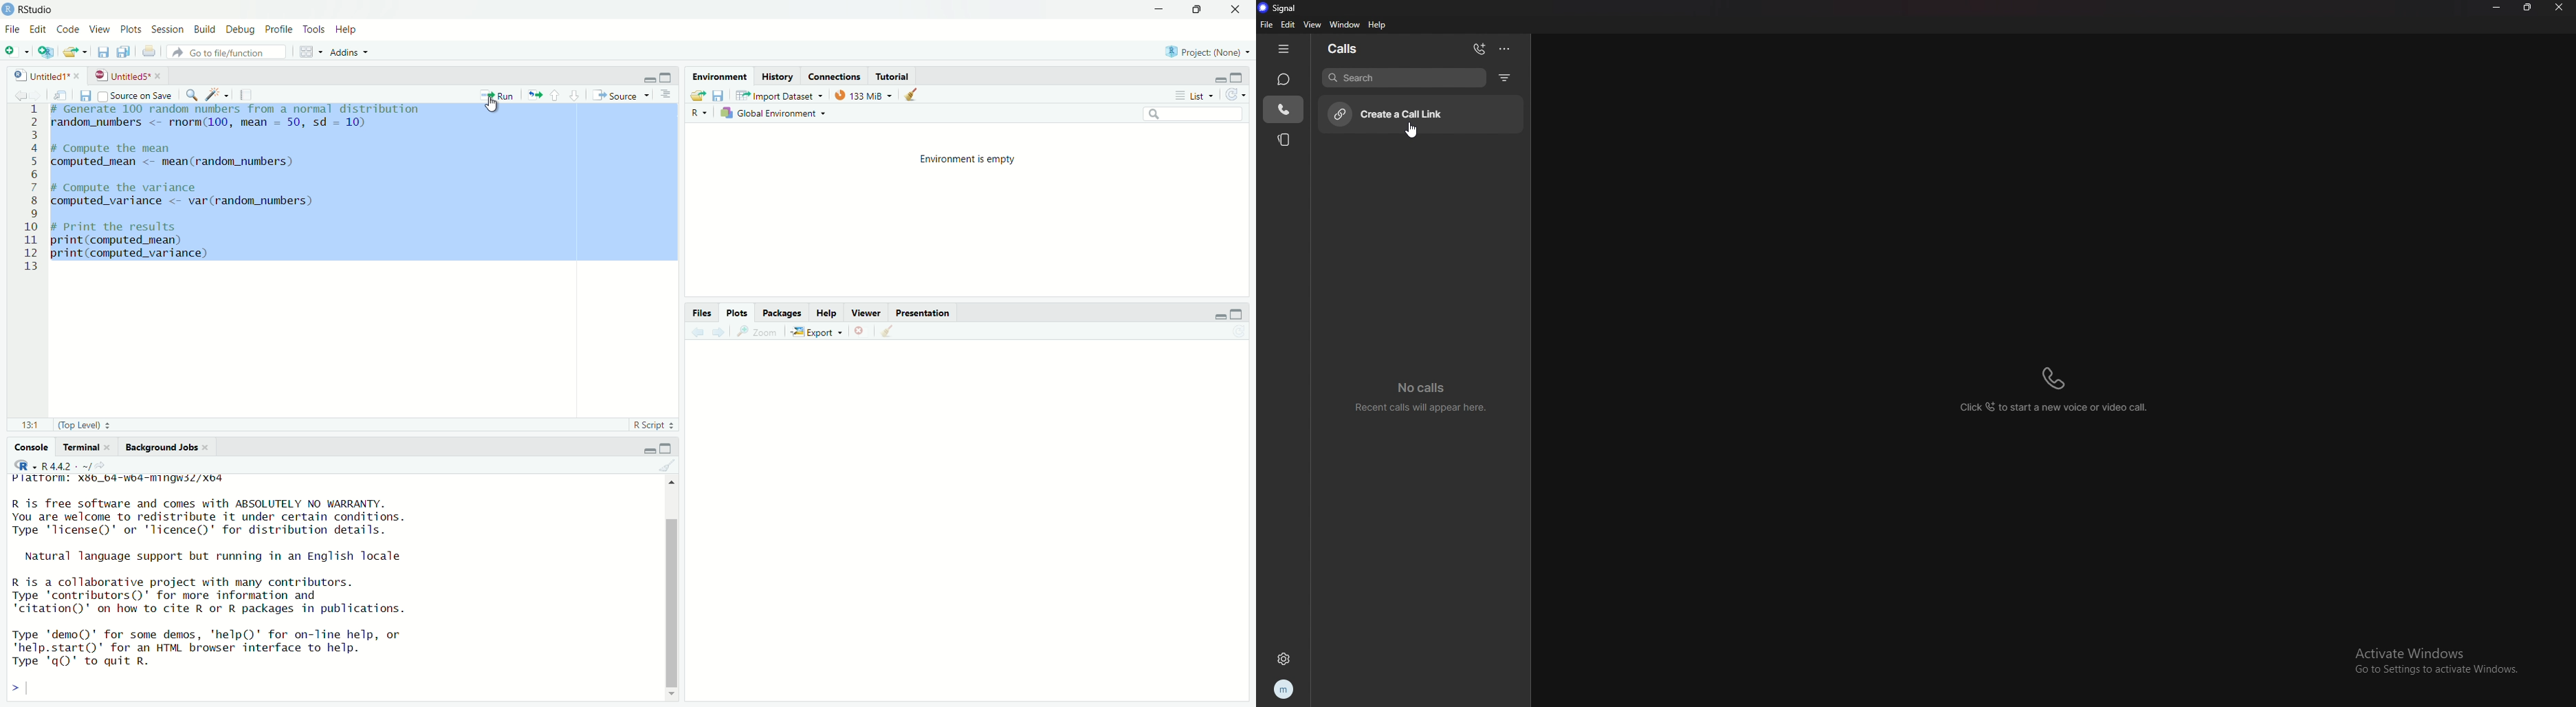 This screenshot has height=728, width=2576. What do you see at coordinates (217, 596) in the screenshot?
I see `R is a collaborative project with many contributors.
Type 'contributors()' for more information and
"citation" on how to cite R or R packages in publications.` at bounding box center [217, 596].